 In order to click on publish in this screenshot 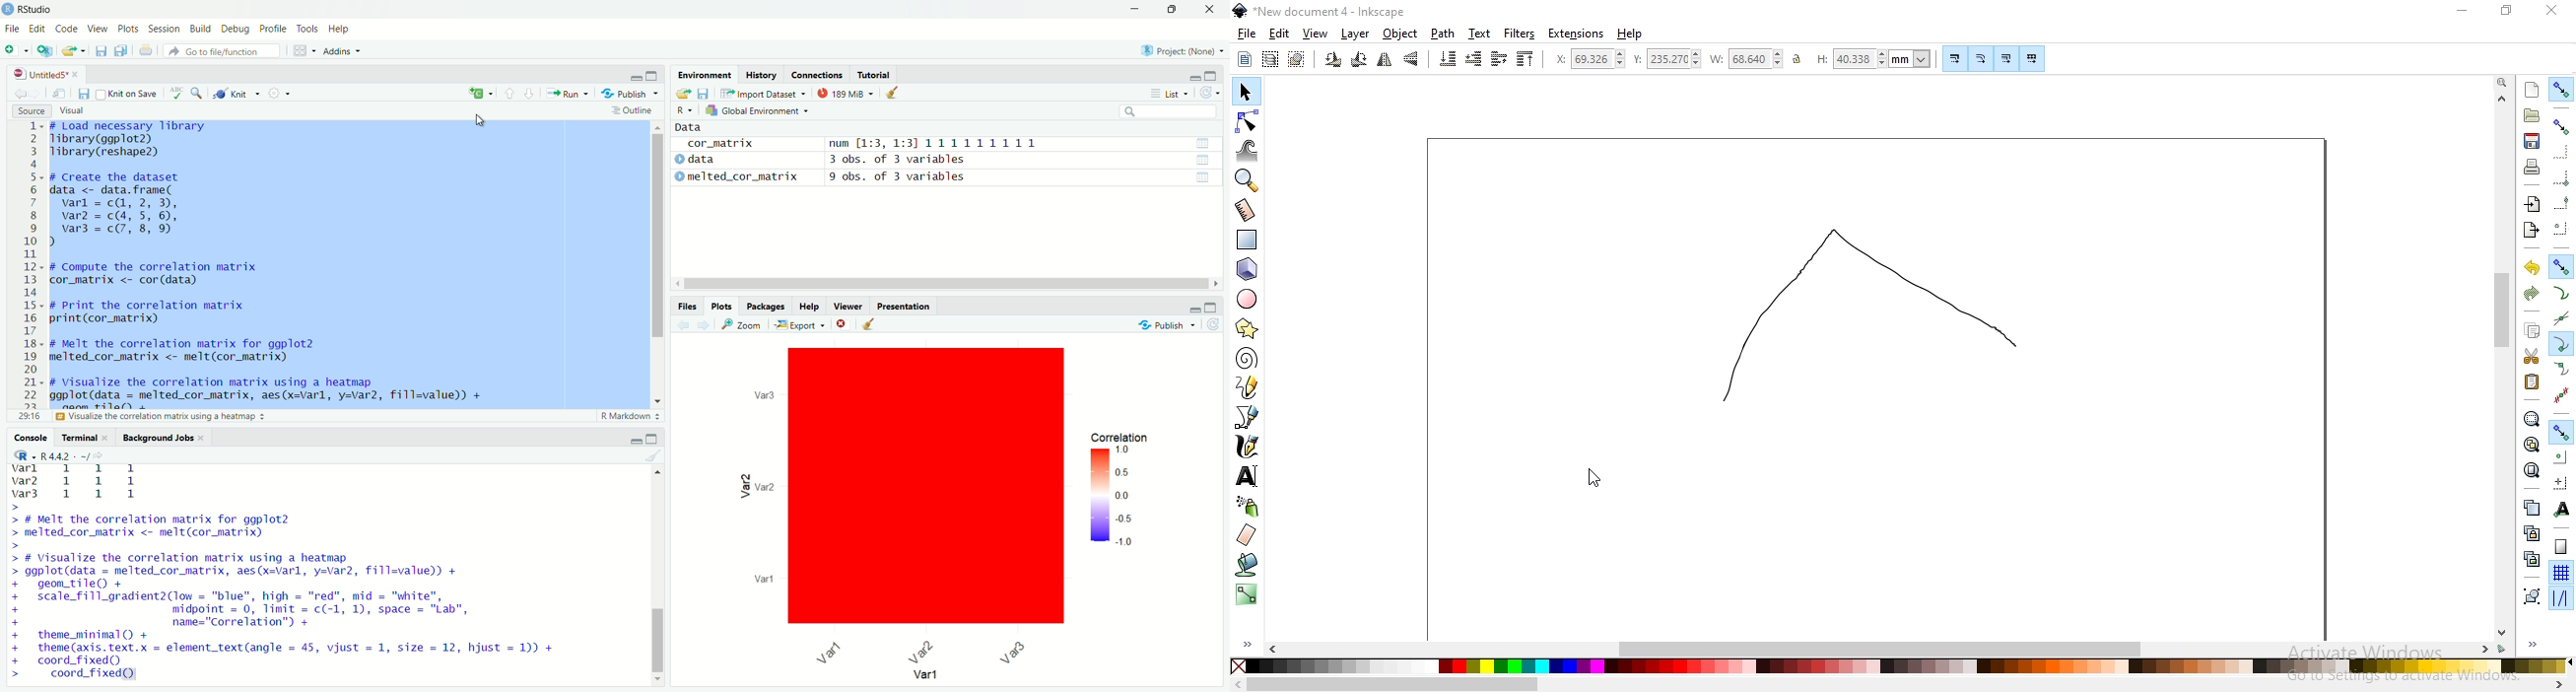, I will do `click(1165, 325)`.